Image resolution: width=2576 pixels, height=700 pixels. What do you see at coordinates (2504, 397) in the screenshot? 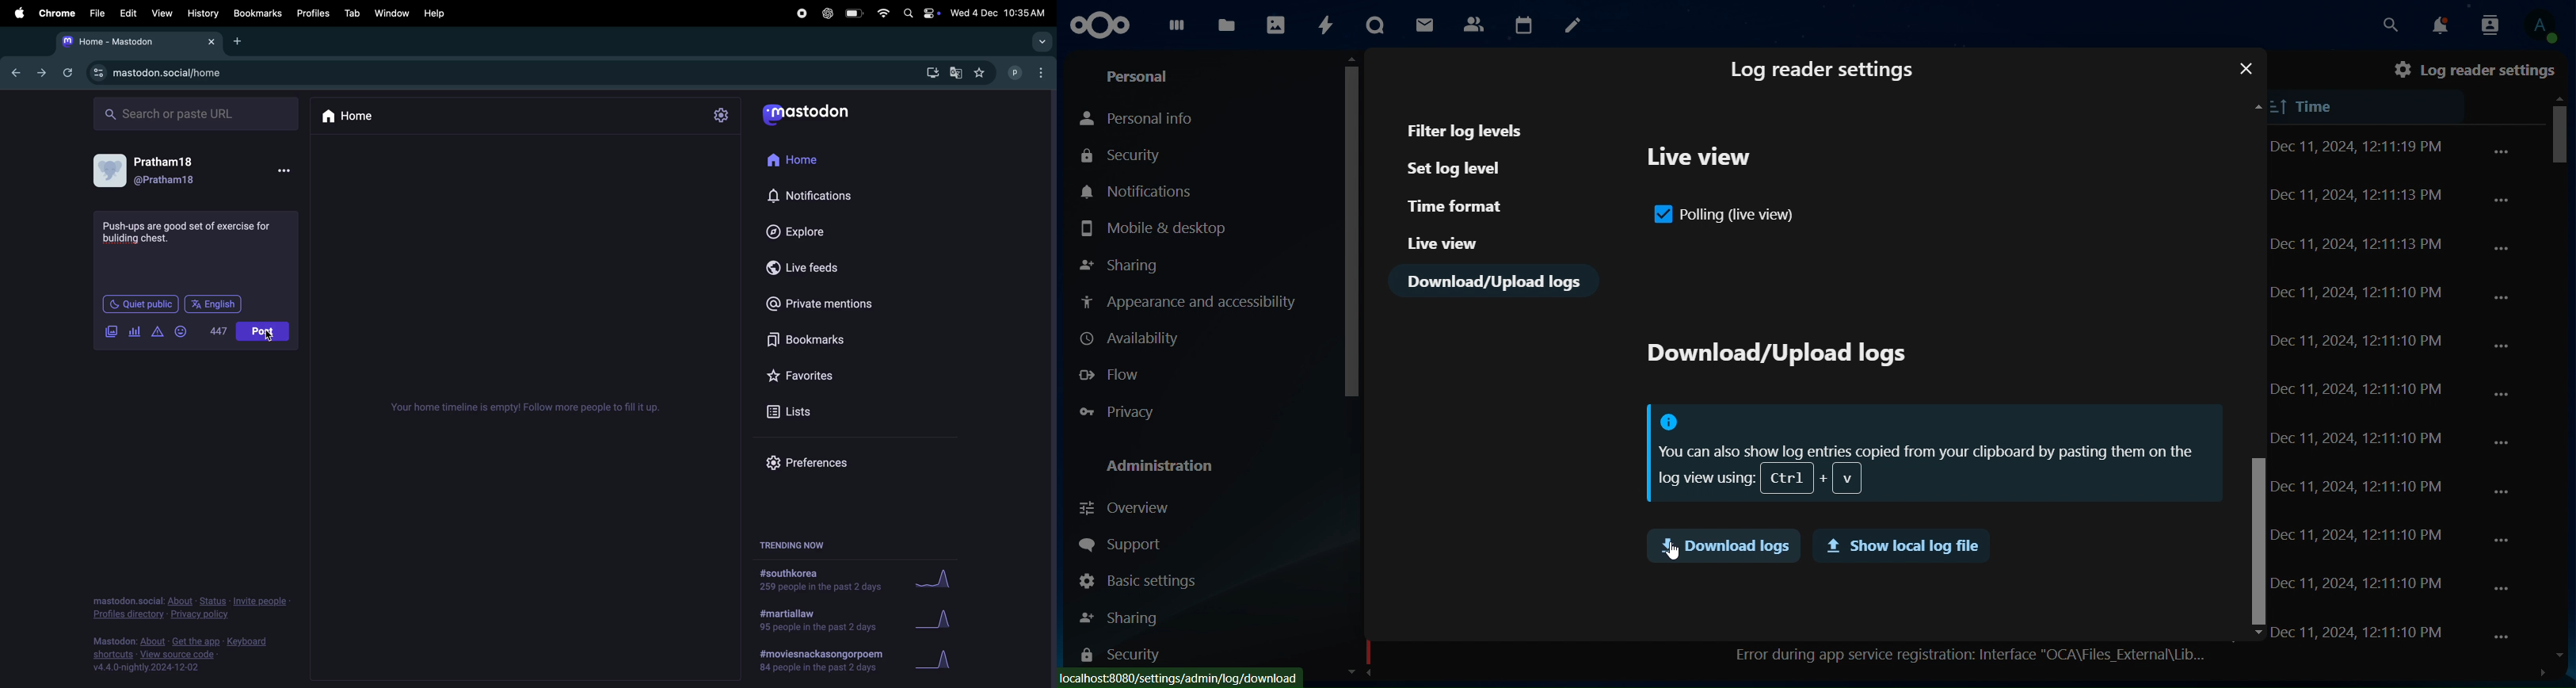
I see `...` at bounding box center [2504, 397].